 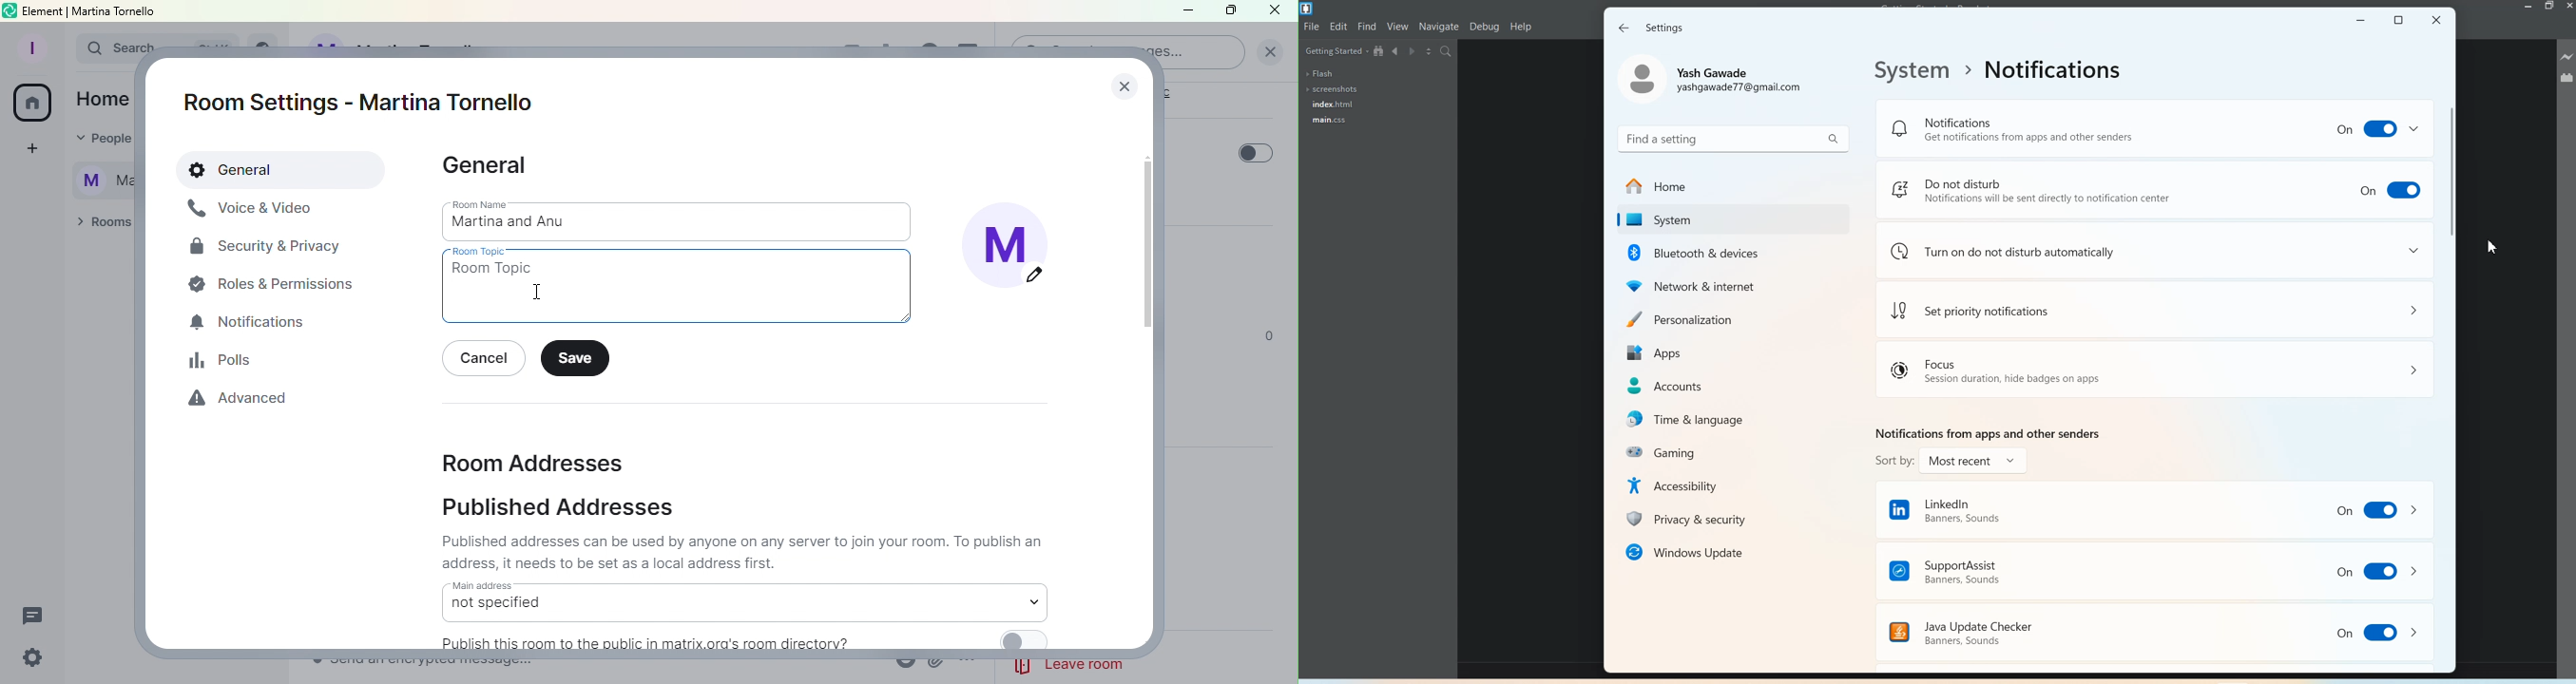 I want to click on Java Update Checker, so click(x=2058, y=630).